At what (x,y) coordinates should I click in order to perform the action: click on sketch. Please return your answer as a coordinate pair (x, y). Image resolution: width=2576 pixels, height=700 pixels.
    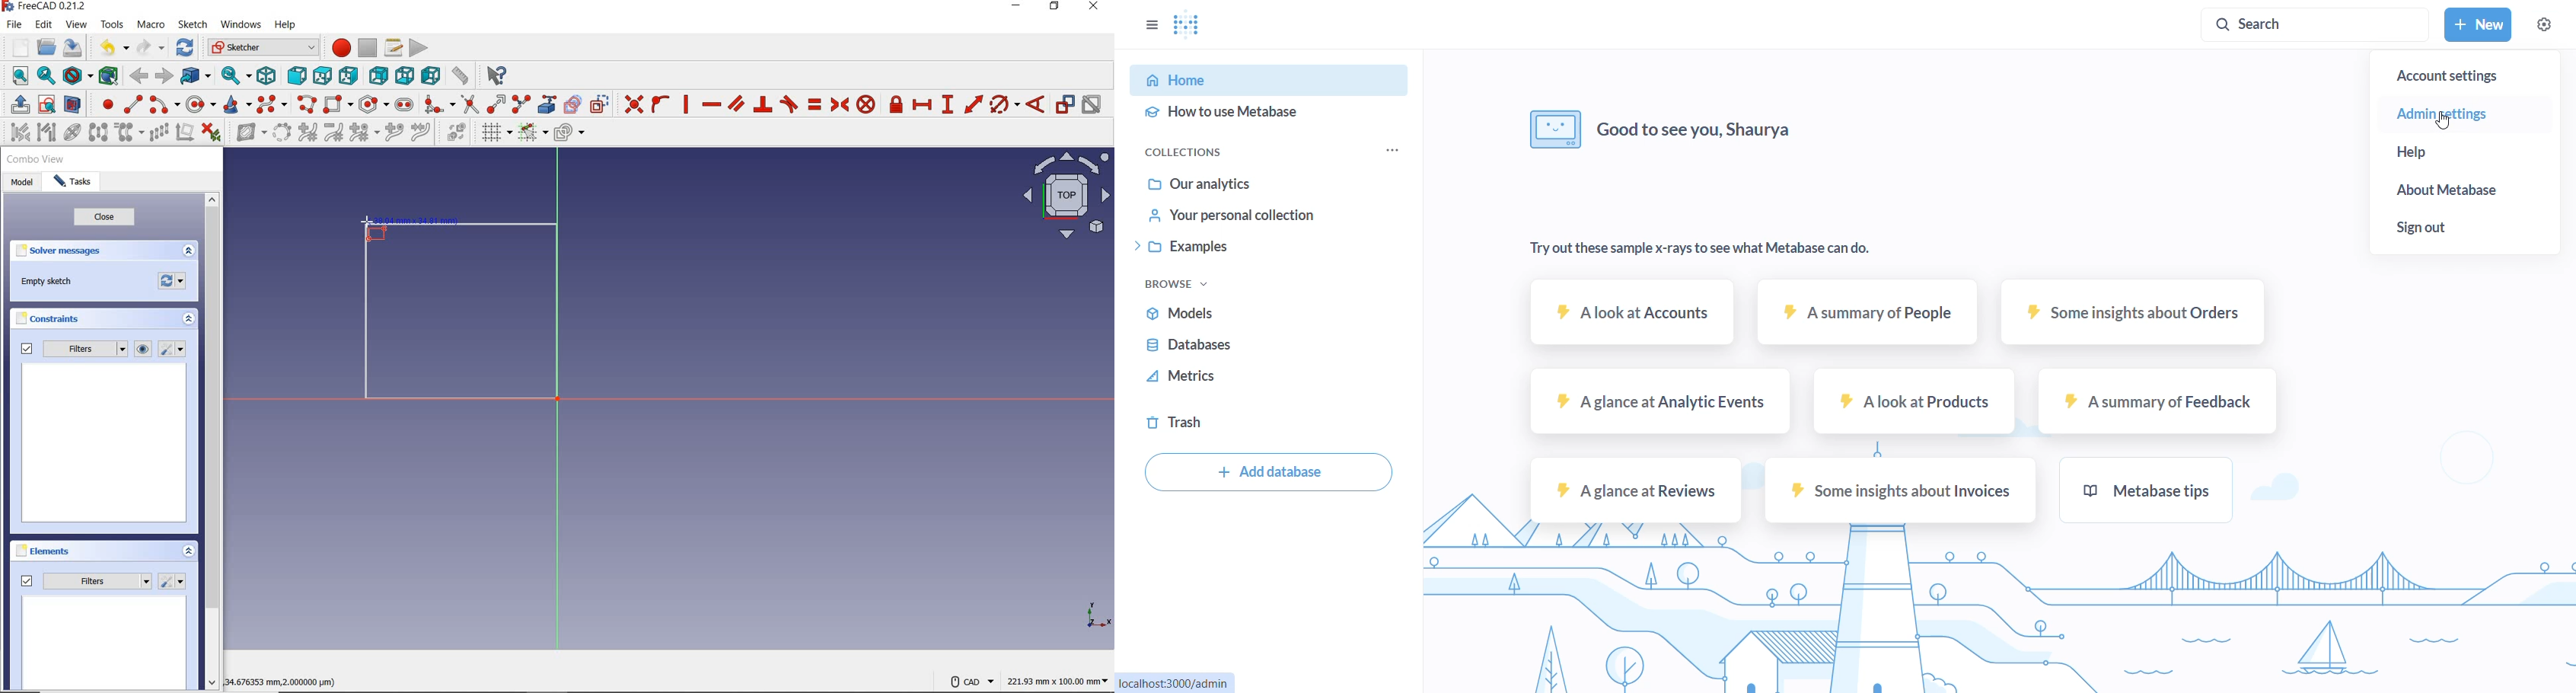
    Looking at the image, I should click on (193, 25).